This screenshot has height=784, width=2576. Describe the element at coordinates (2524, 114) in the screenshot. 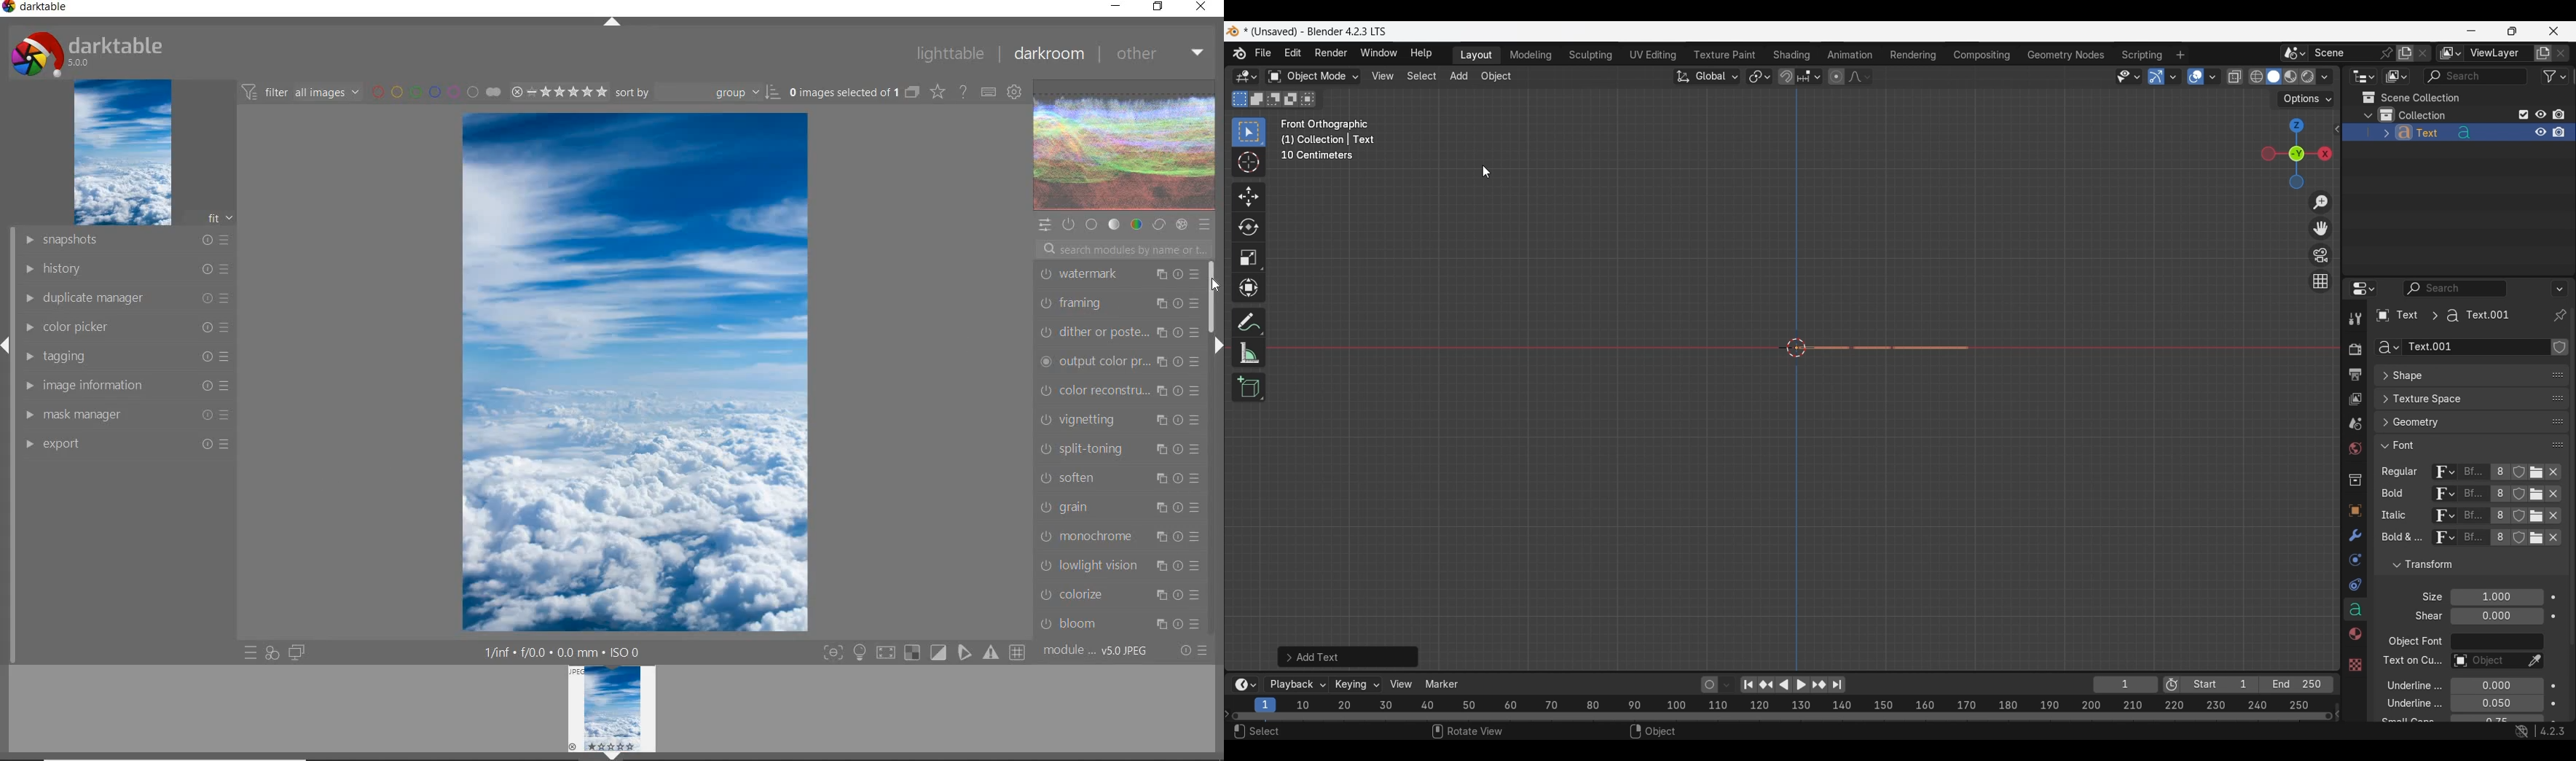

I see `Exclude from view layer` at that location.